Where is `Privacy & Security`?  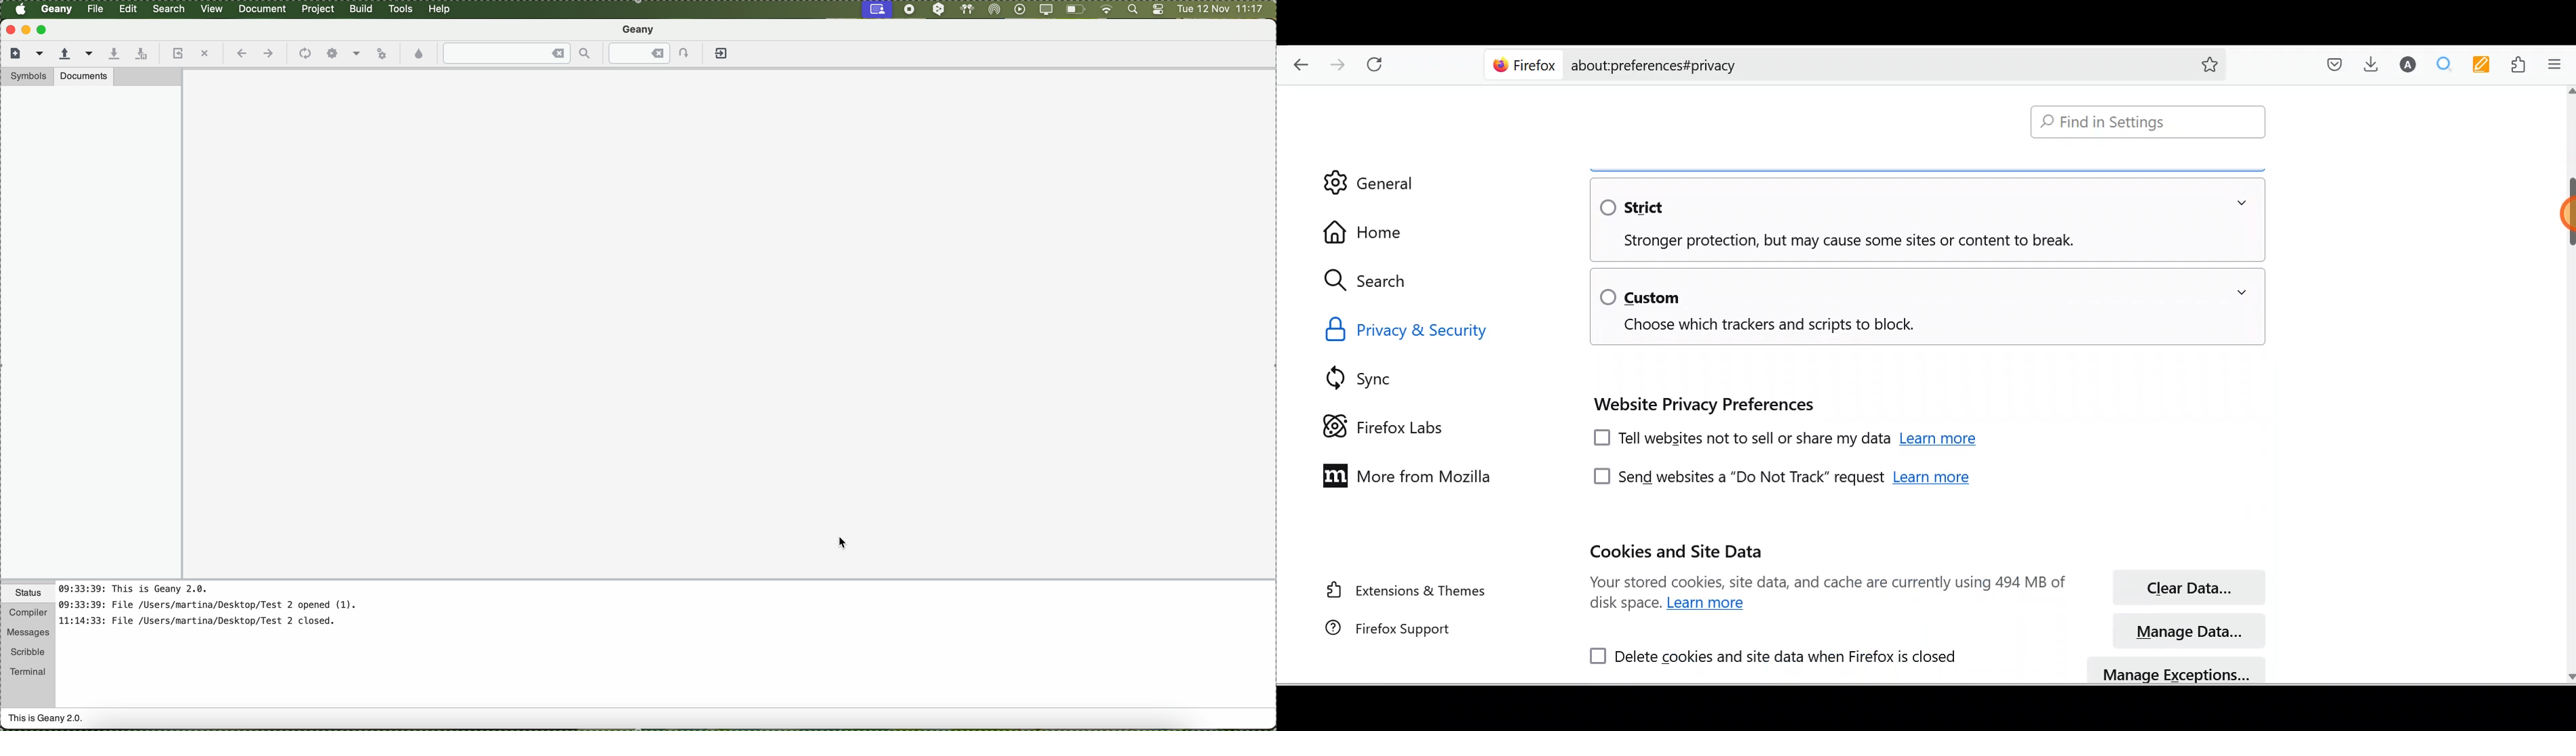 Privacy & Security is located at coordinates (1424, 330).